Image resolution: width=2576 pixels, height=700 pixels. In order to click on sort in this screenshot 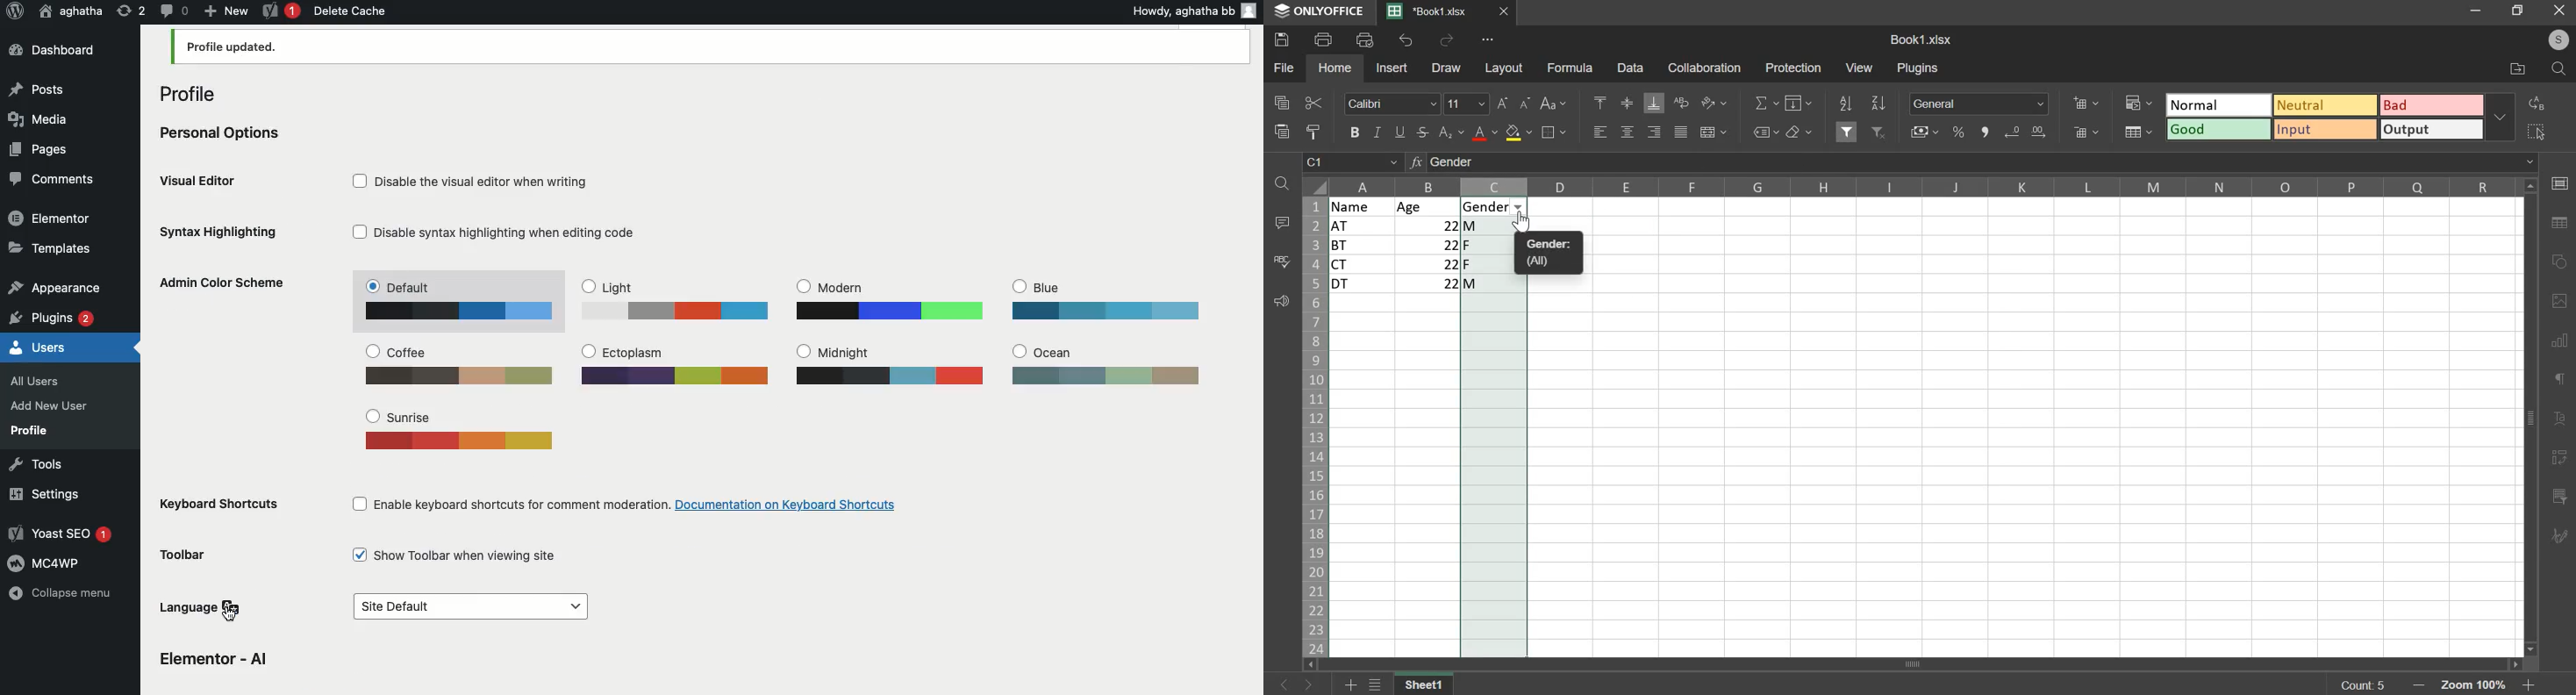, I will do `click(1879, 102)`.